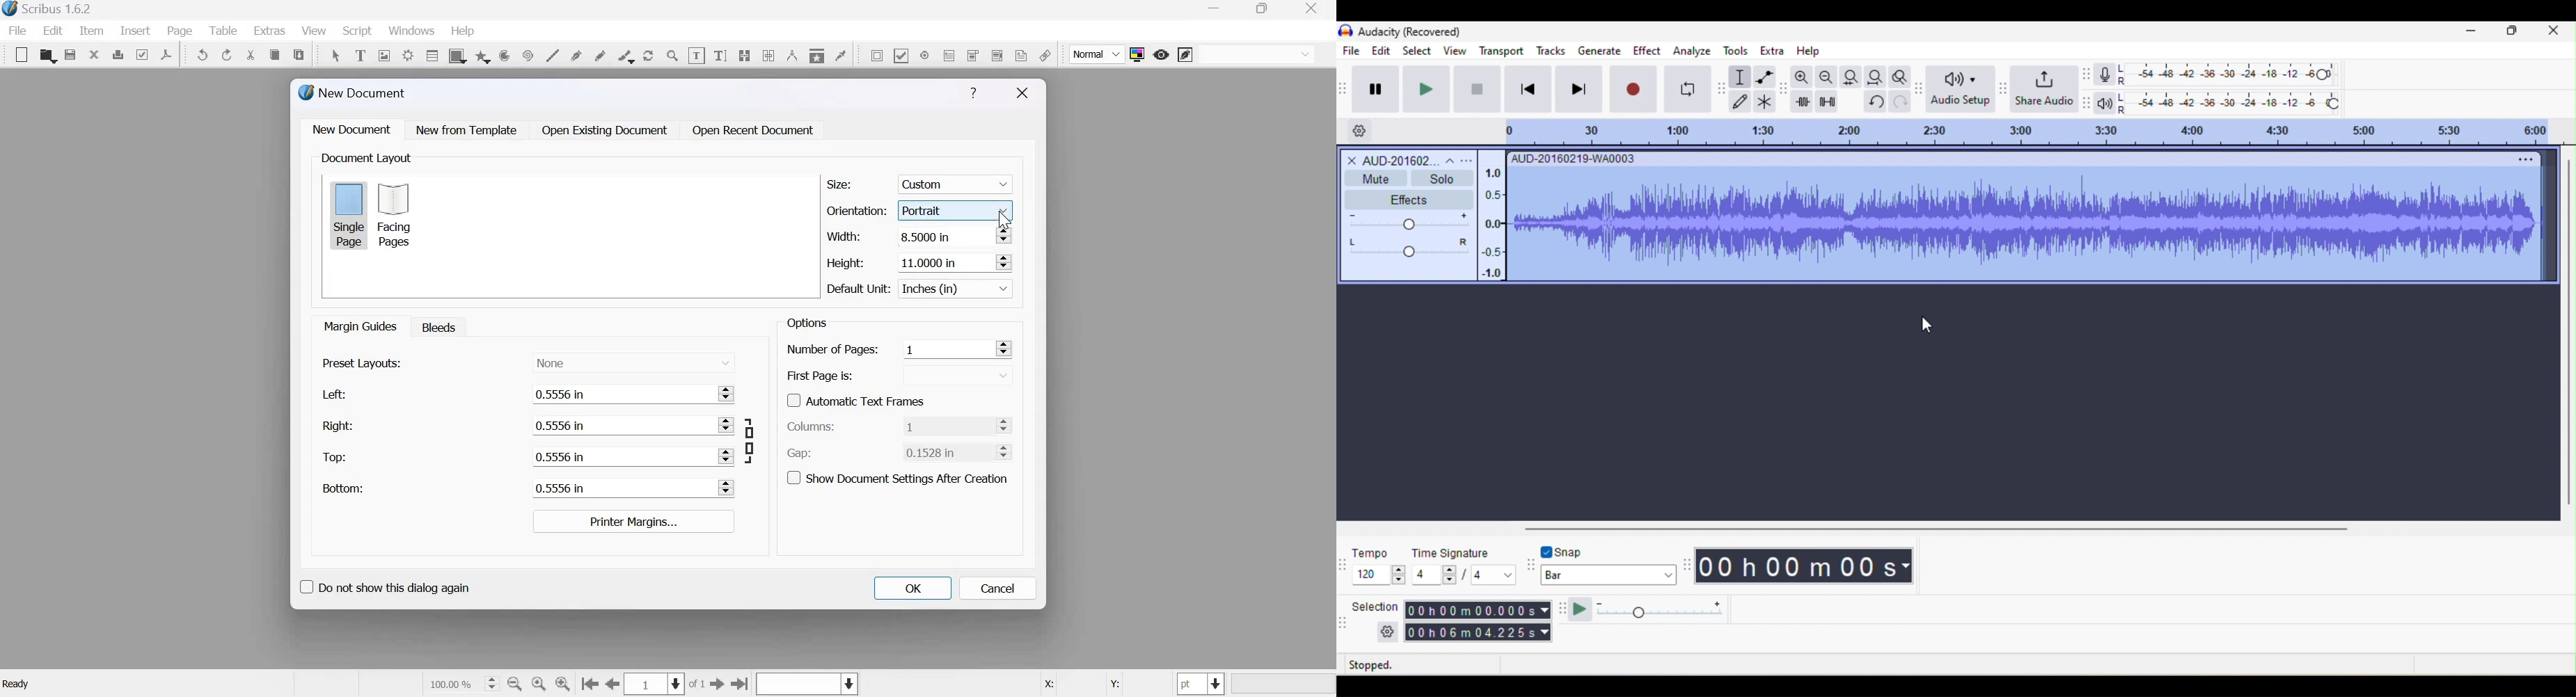 The image size is (2576, 700). What do you see at coordinates (1827, 101) in the screenshot?
I see `silence audio selection` at bounding box center [1827, 101].